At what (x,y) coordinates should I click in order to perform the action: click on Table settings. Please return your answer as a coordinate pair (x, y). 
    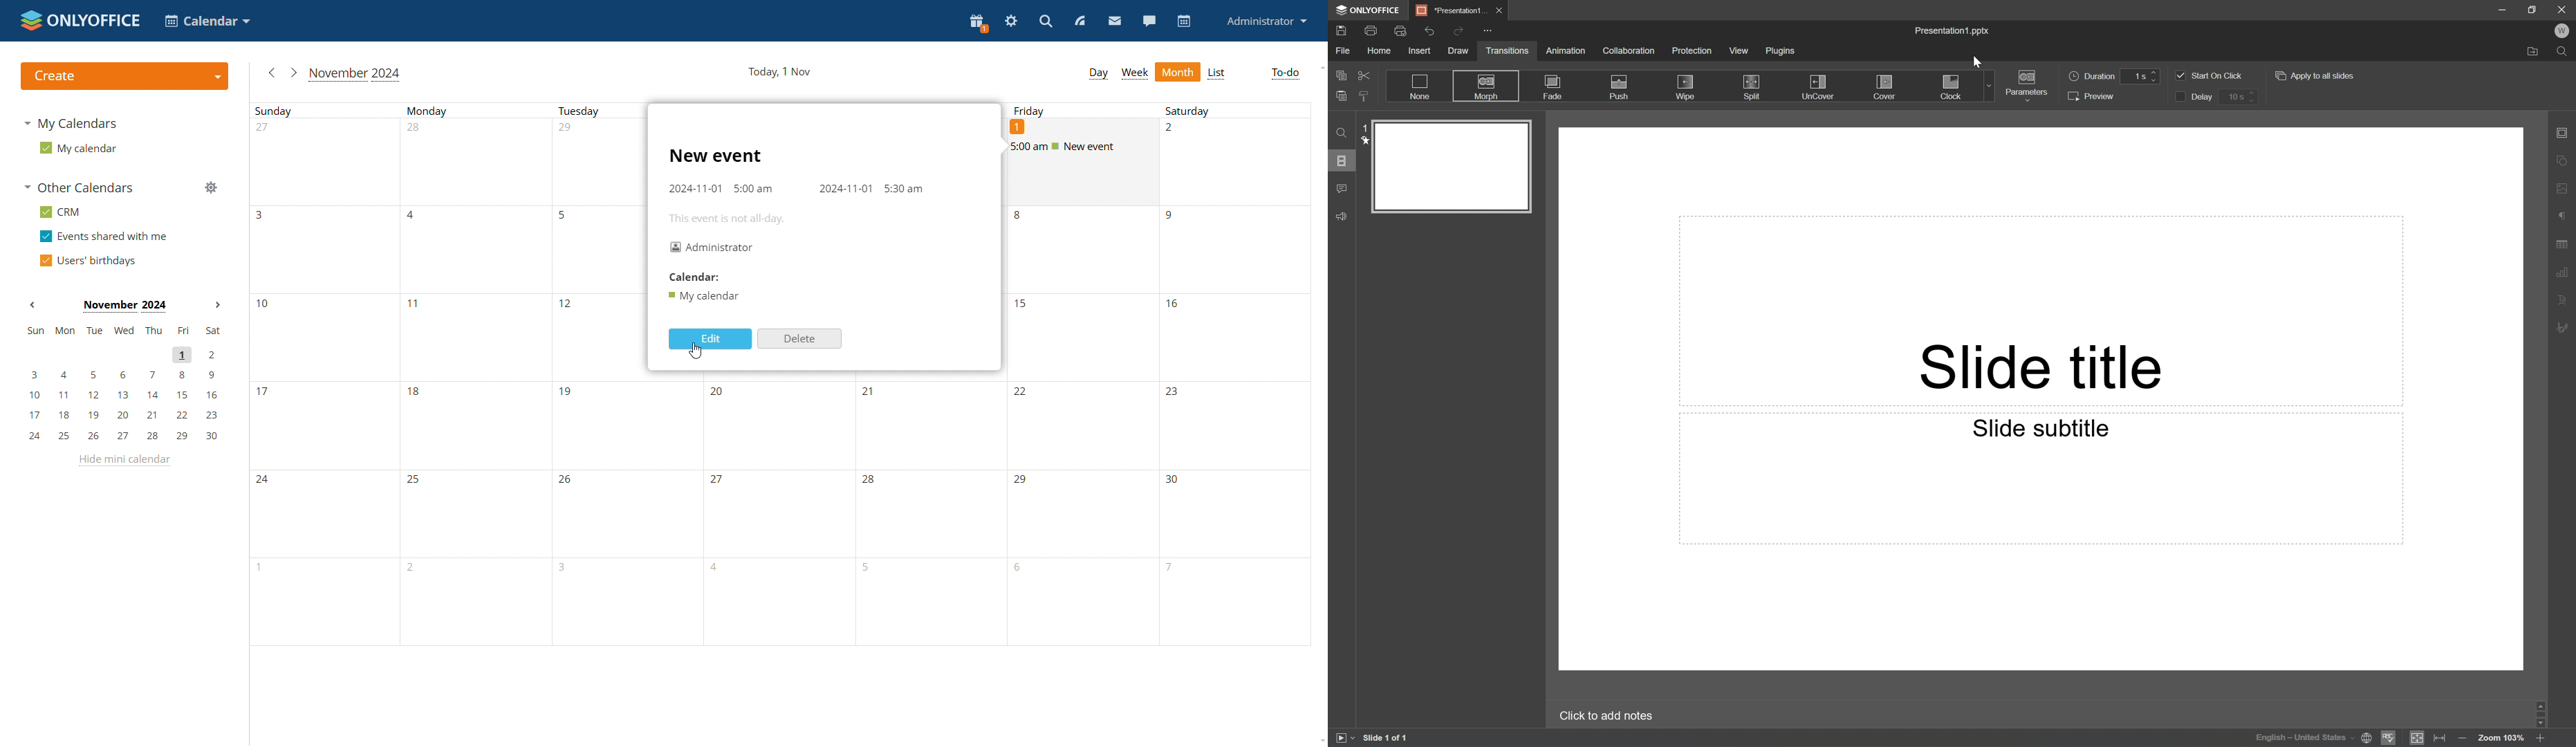
    Looking at the image, I should click on (2562, 243).